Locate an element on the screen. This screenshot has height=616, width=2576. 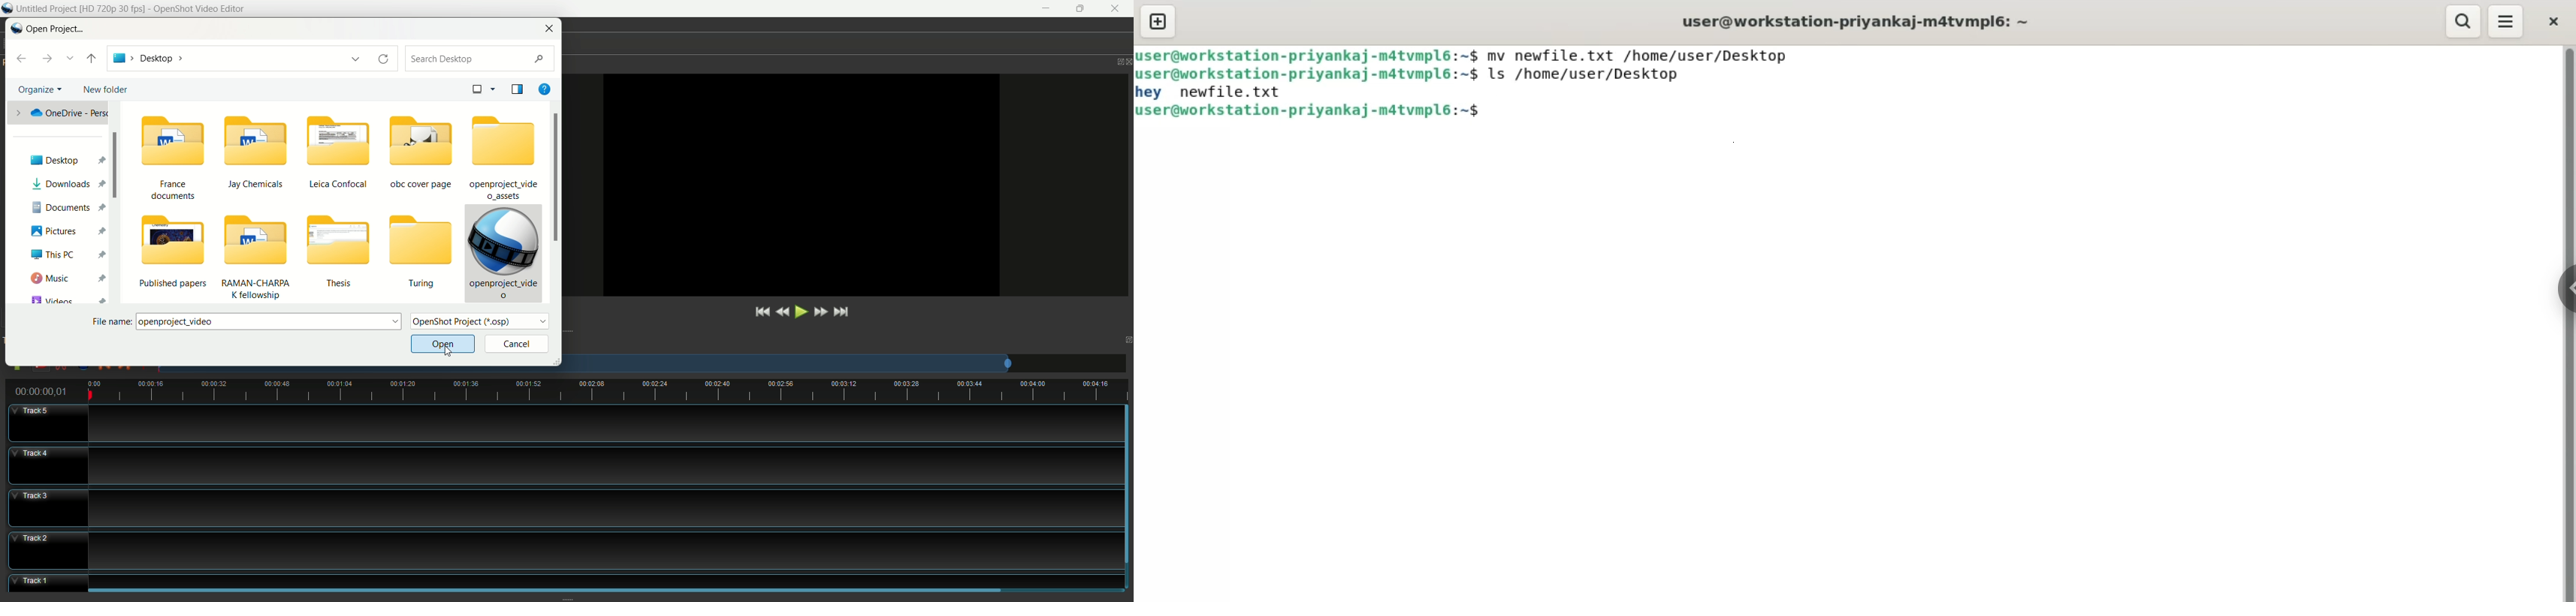
Jay Chemicals is located at coordinates (258, 155).